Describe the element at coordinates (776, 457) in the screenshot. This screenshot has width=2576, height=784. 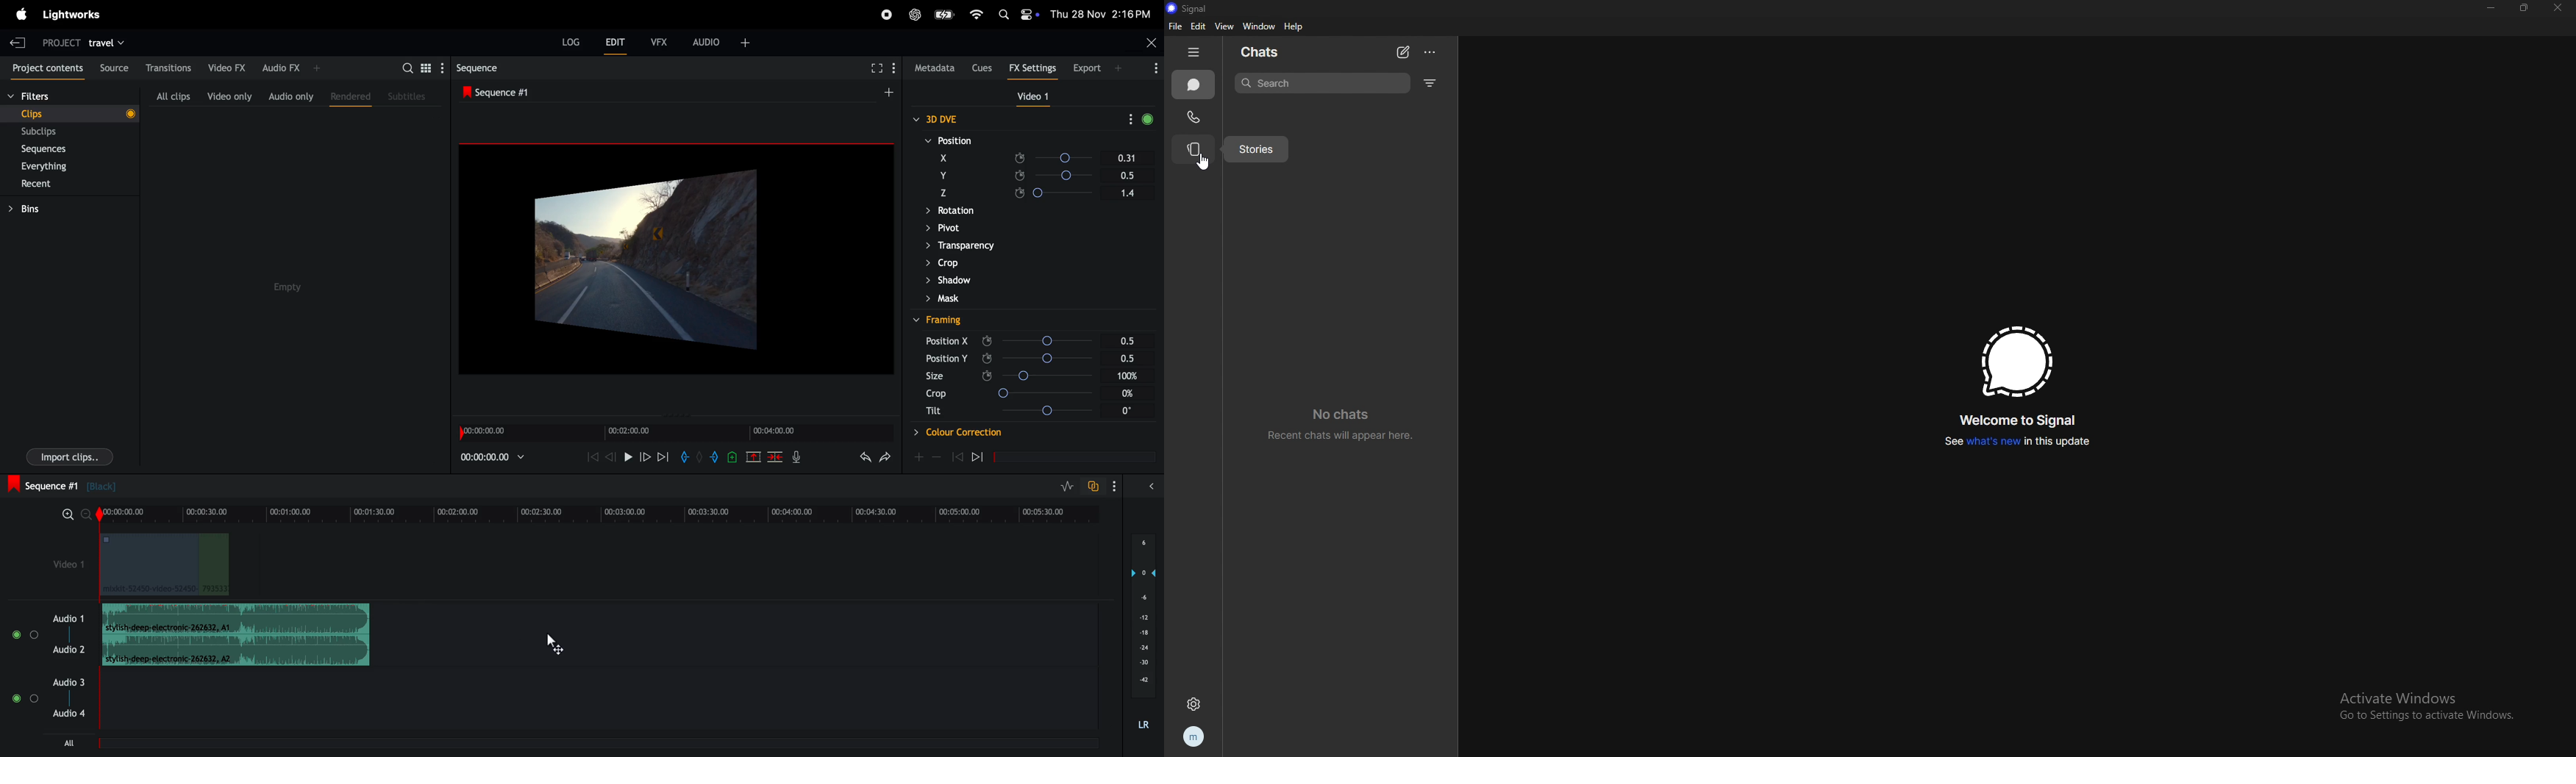
I see `delete` at that location.